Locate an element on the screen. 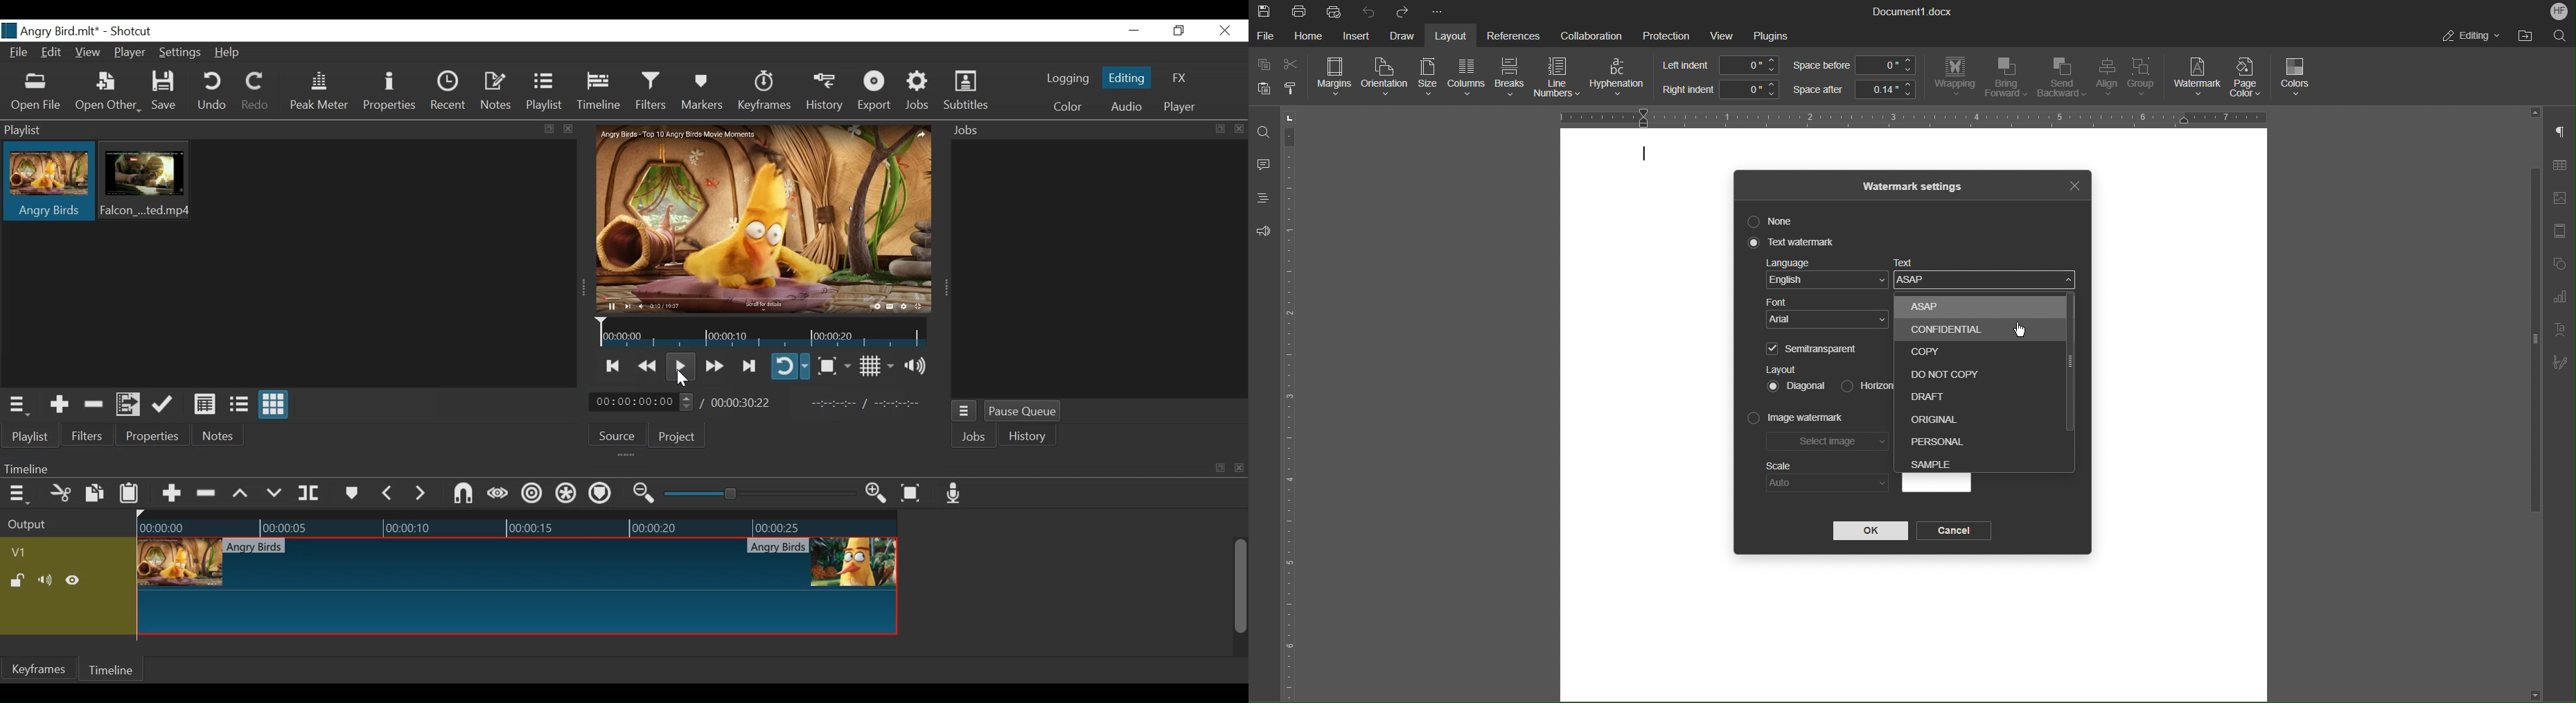  Image Watermark is located at coordinates (1797, 419).